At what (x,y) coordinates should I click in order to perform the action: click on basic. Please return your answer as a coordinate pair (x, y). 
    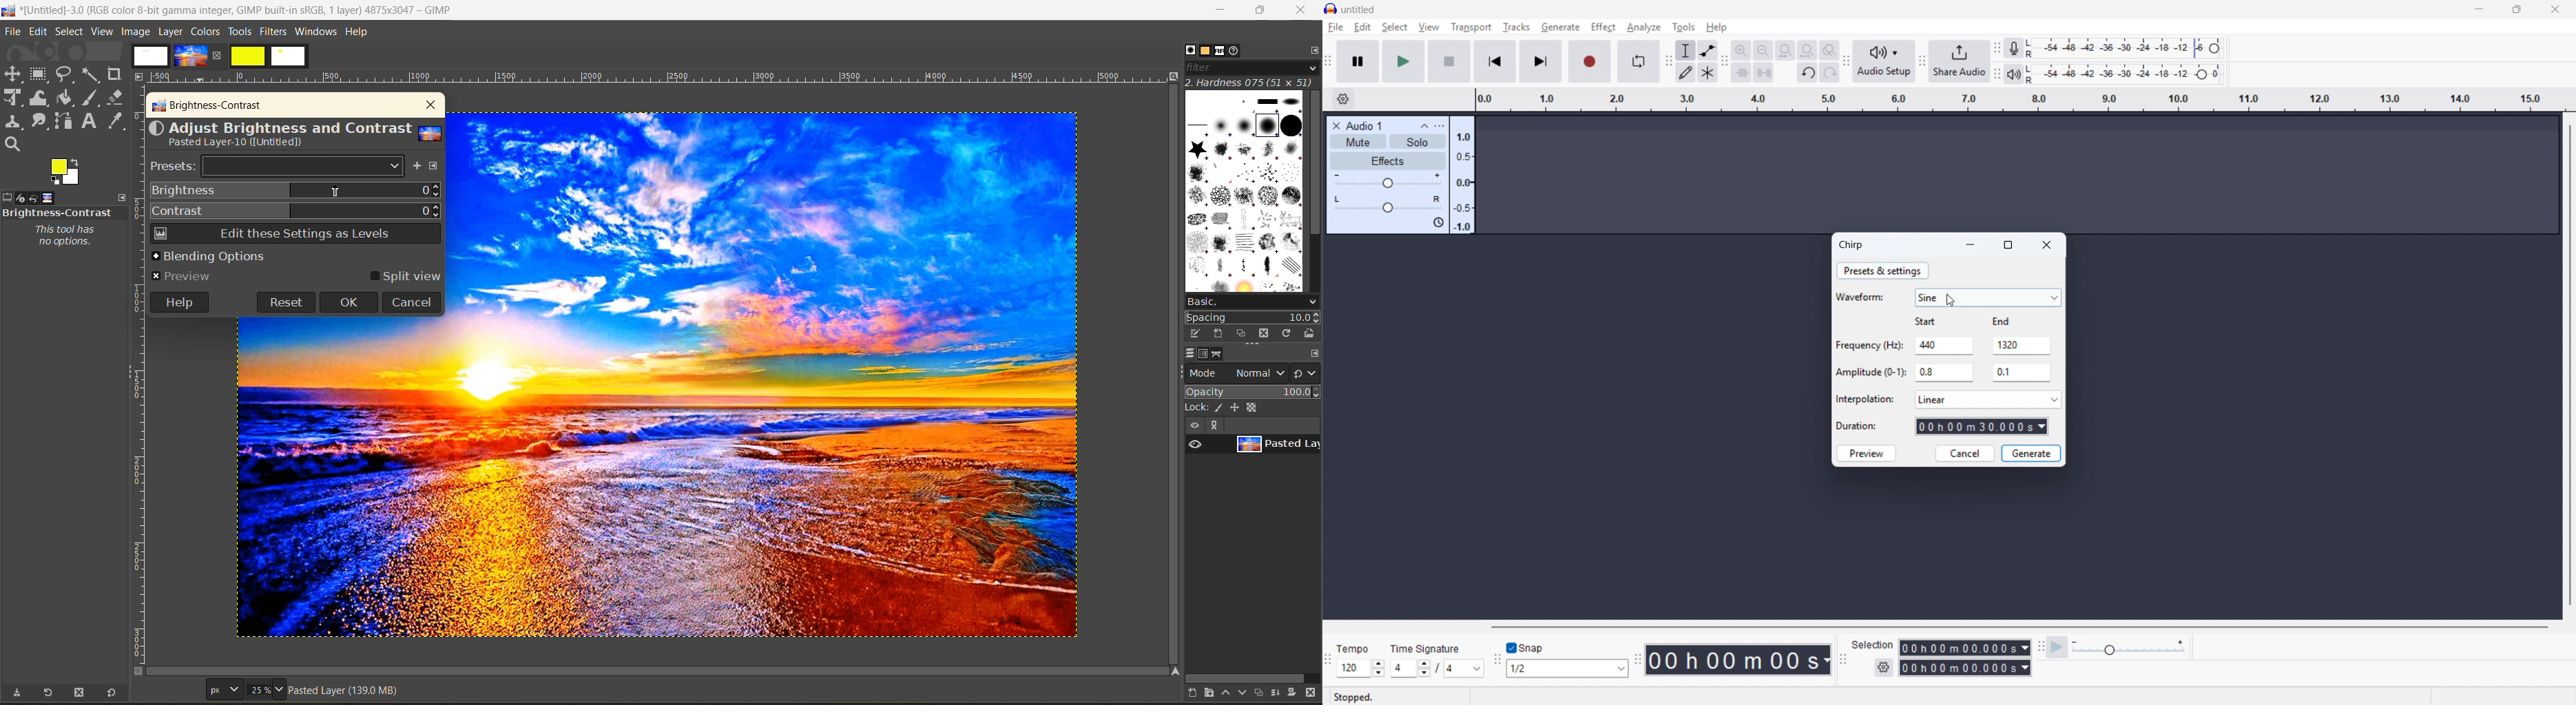
    Looking at the image, I should click on (1251, 302).